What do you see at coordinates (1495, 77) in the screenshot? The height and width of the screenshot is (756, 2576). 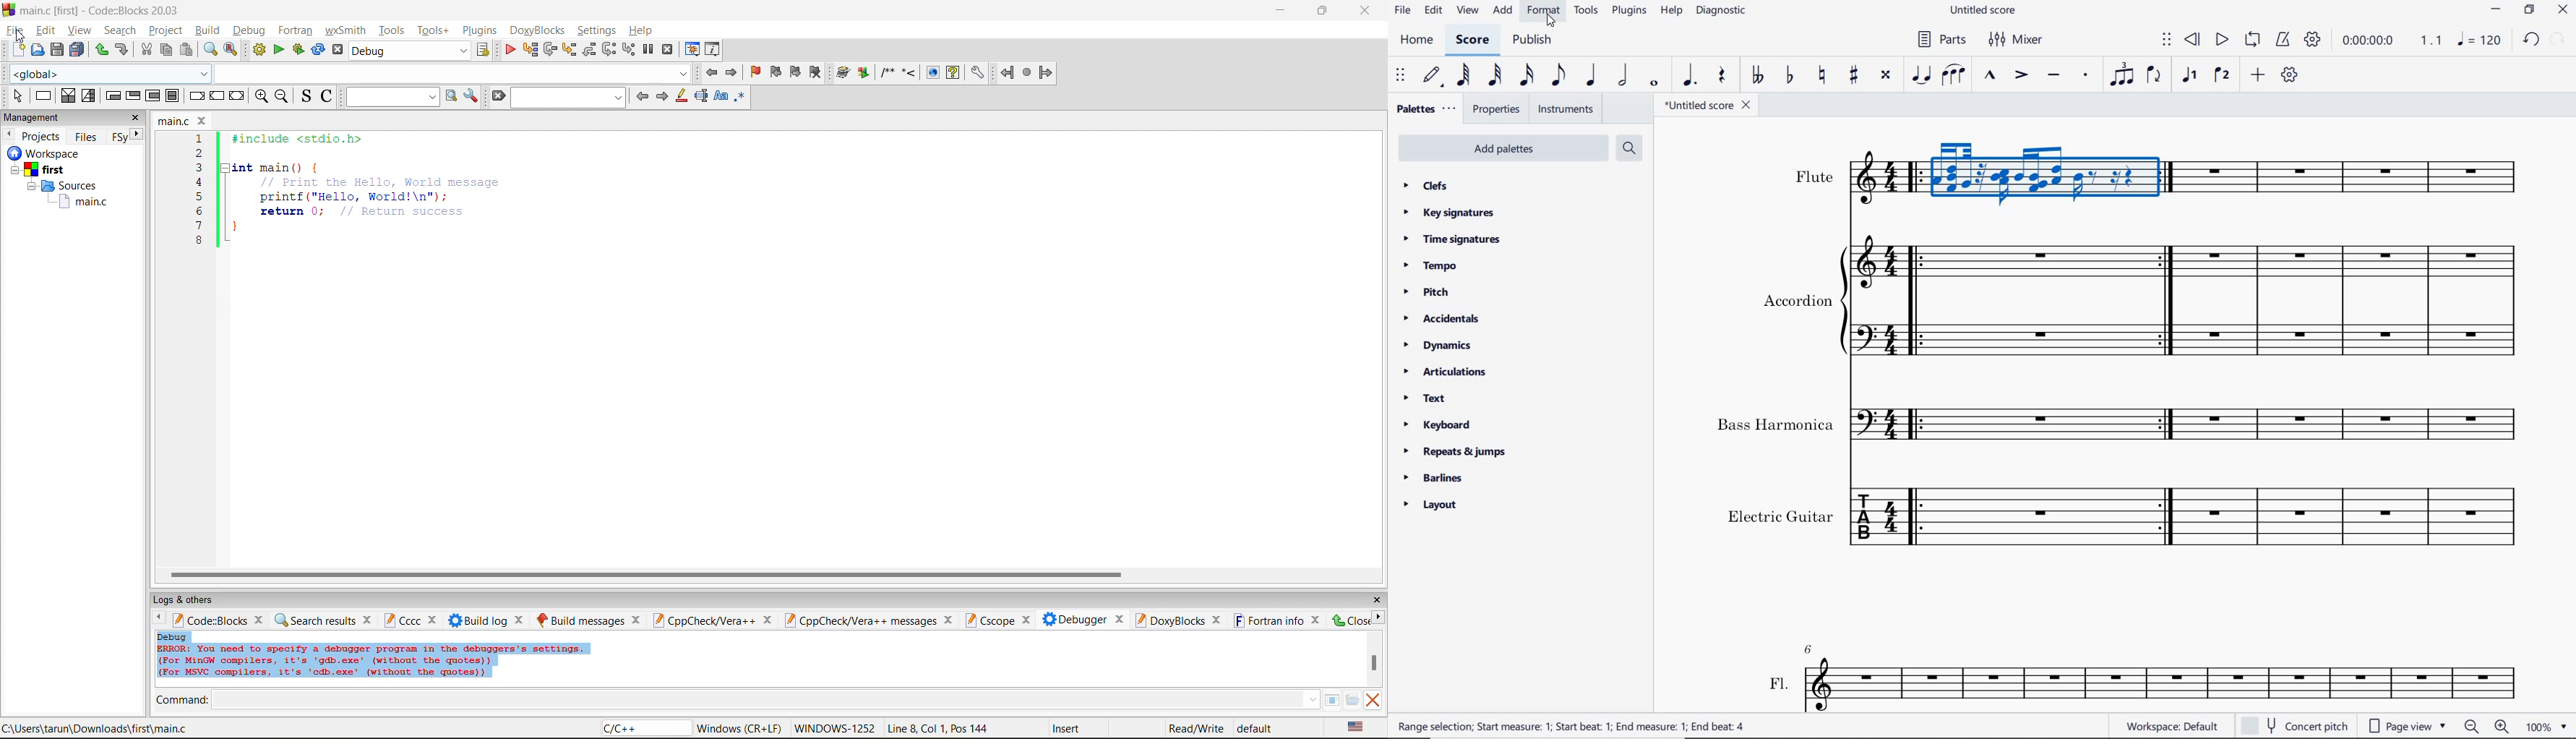 I see `32nd note` at bounding box center [1495, 77].